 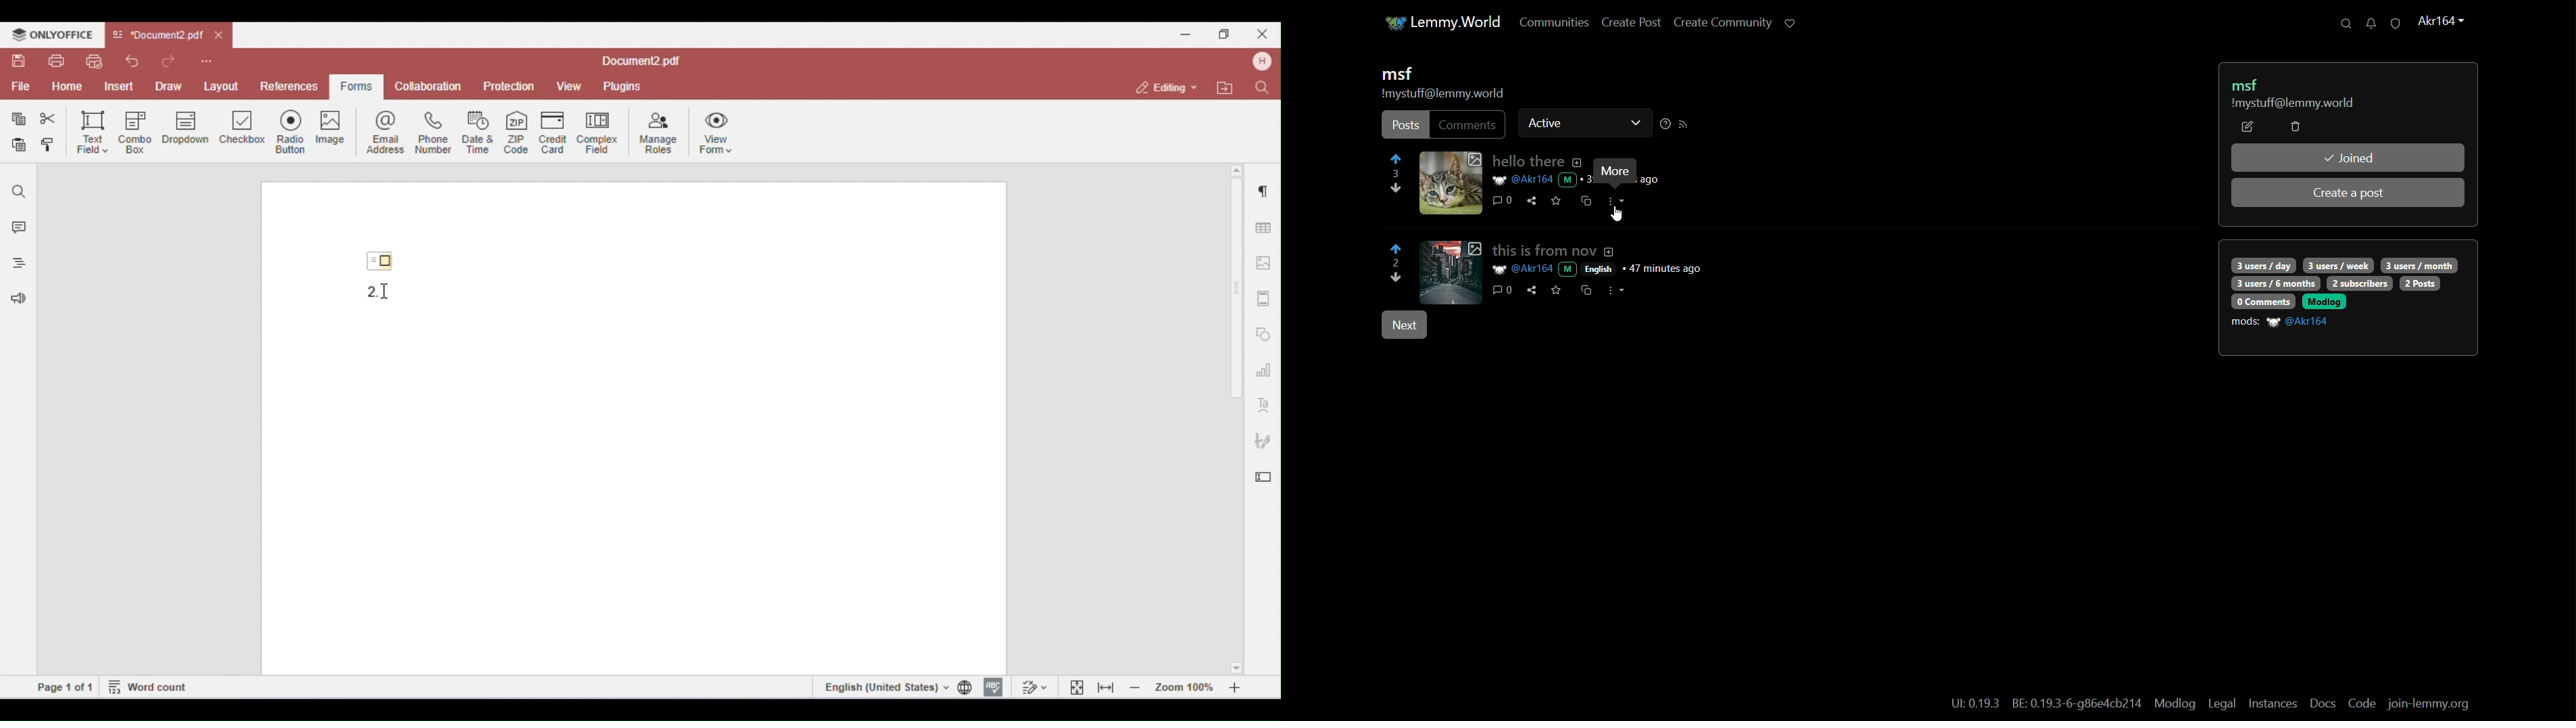 What do you see at coordinates (2324, 301) in the screenshot?
I see `modlog` at bounding box center [2324, 301].